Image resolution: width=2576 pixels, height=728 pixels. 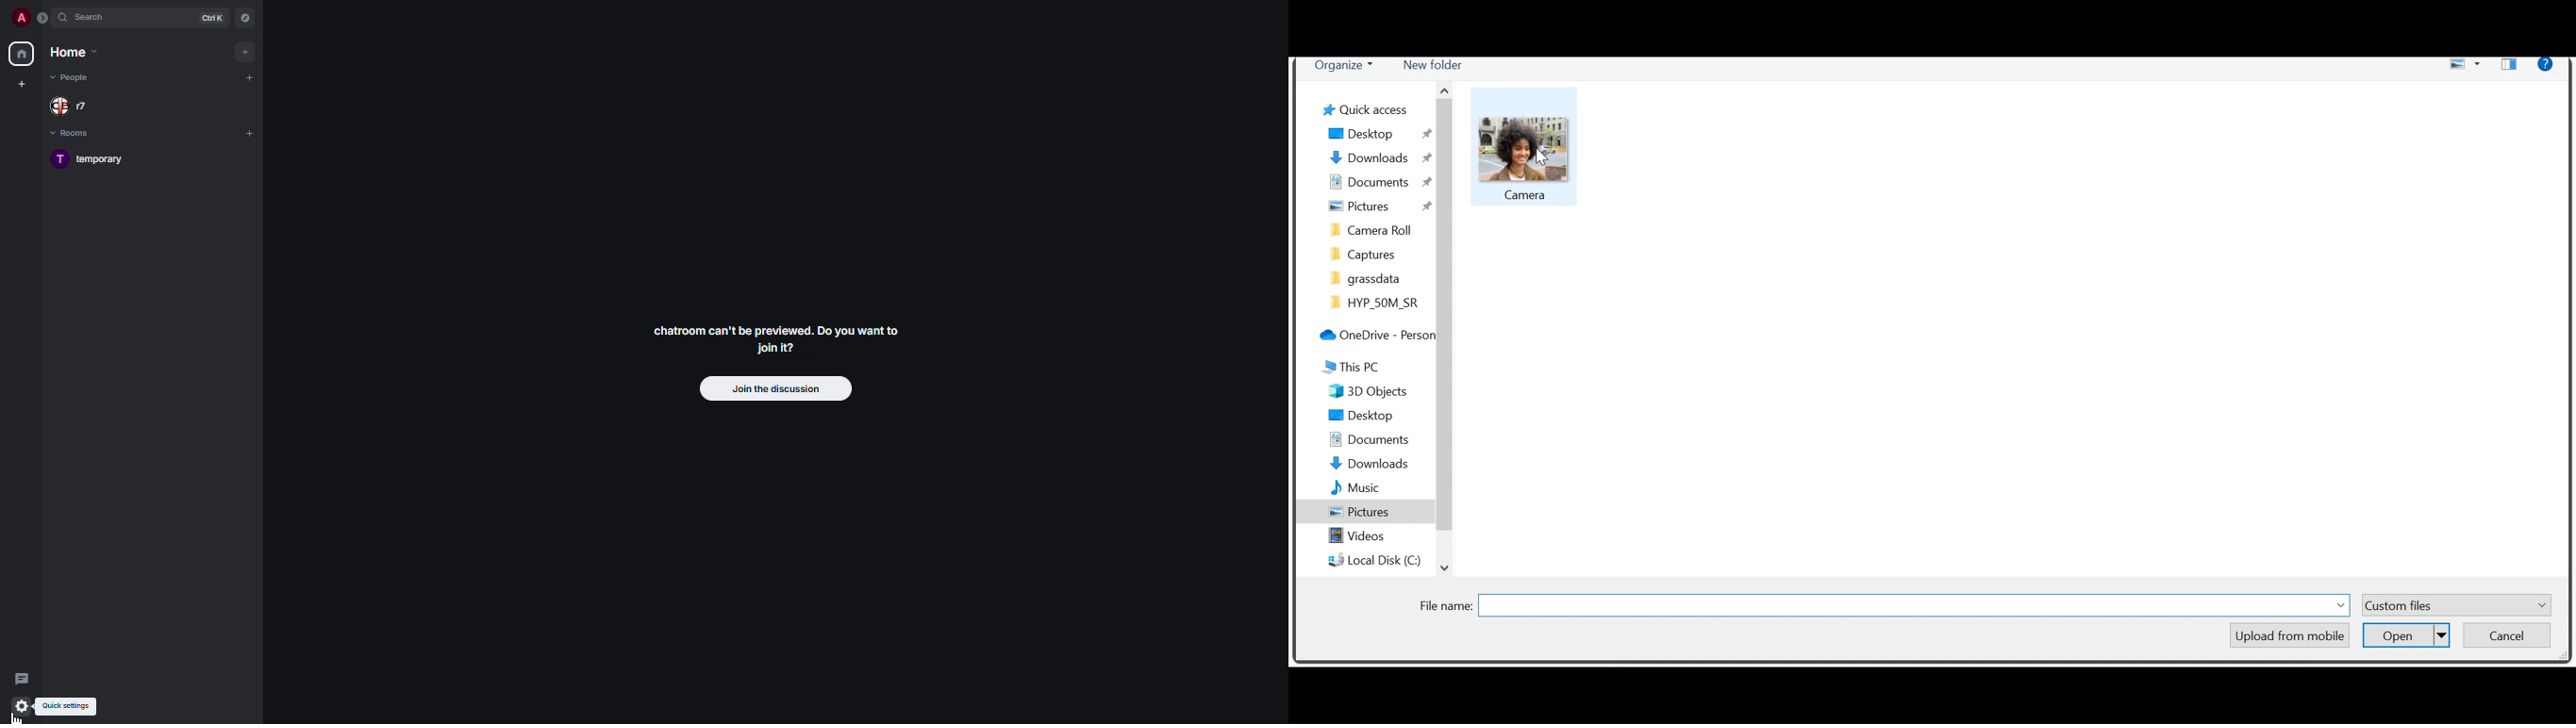 What do you see at coordinates (1364, 367) in the screenshot?
I see `This Pc` at bounding box center [1364, 367].